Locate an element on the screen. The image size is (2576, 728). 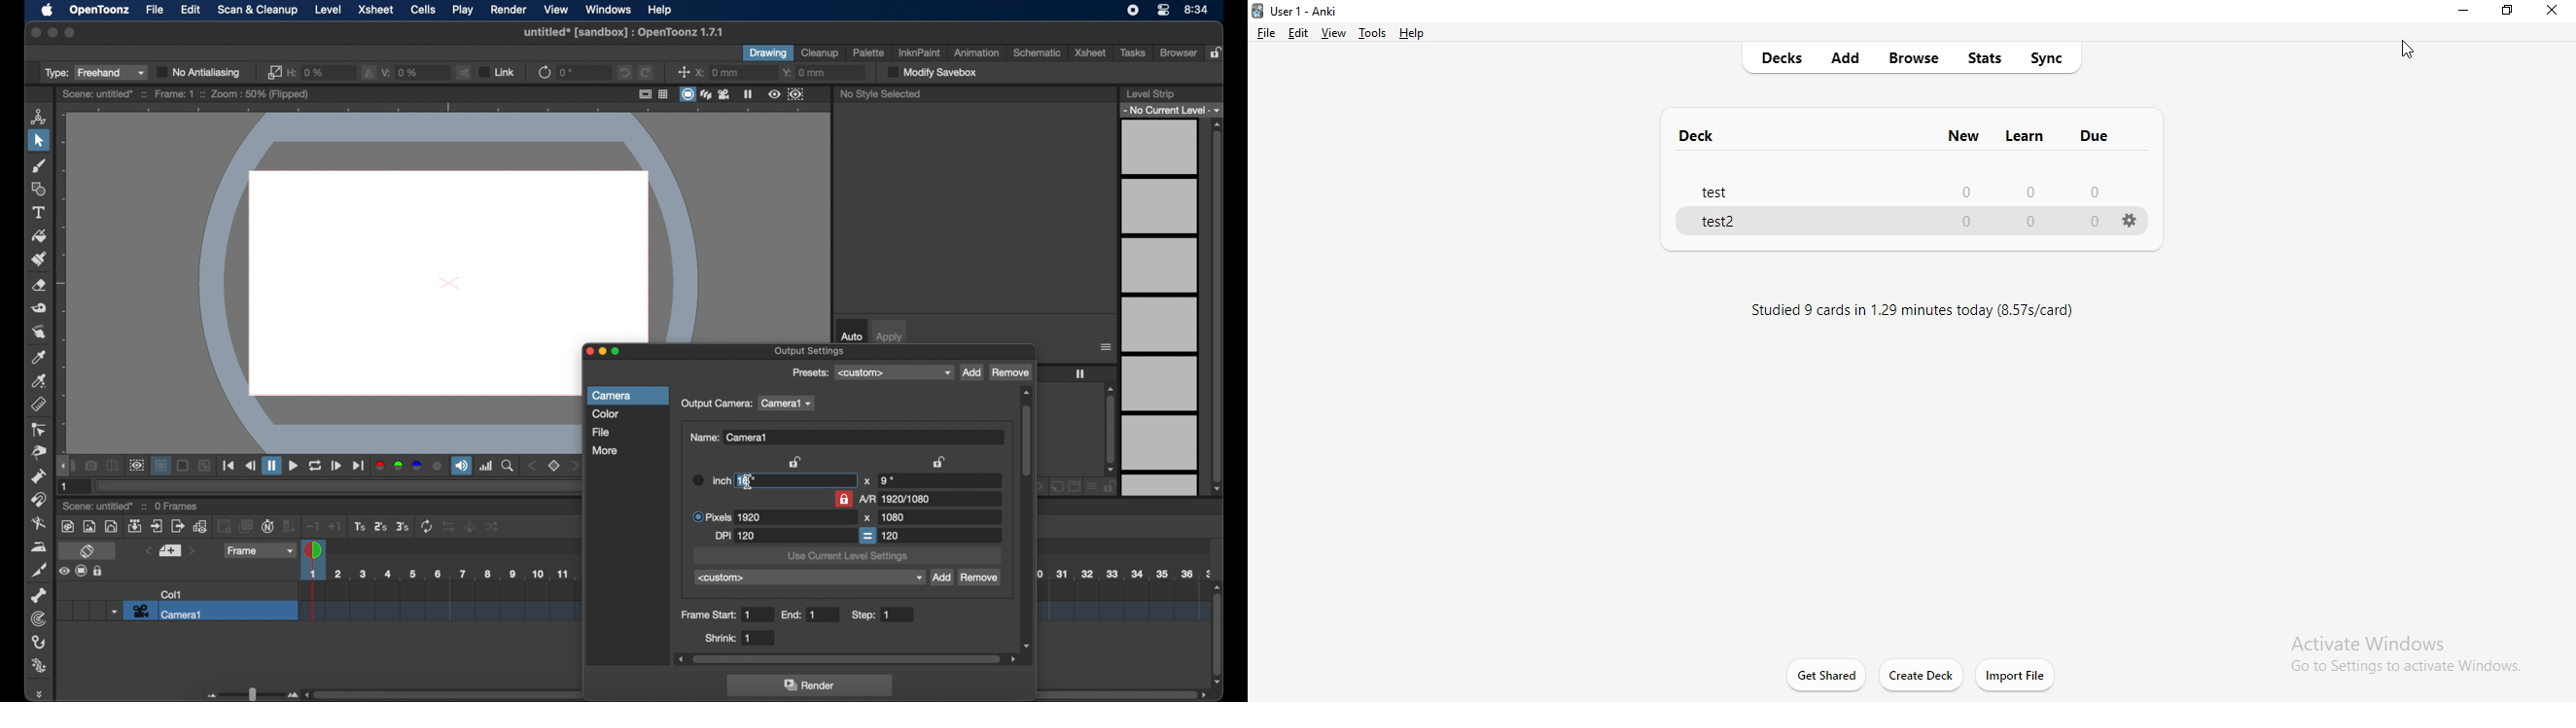
test2 is located at coordinates (1720, 225).